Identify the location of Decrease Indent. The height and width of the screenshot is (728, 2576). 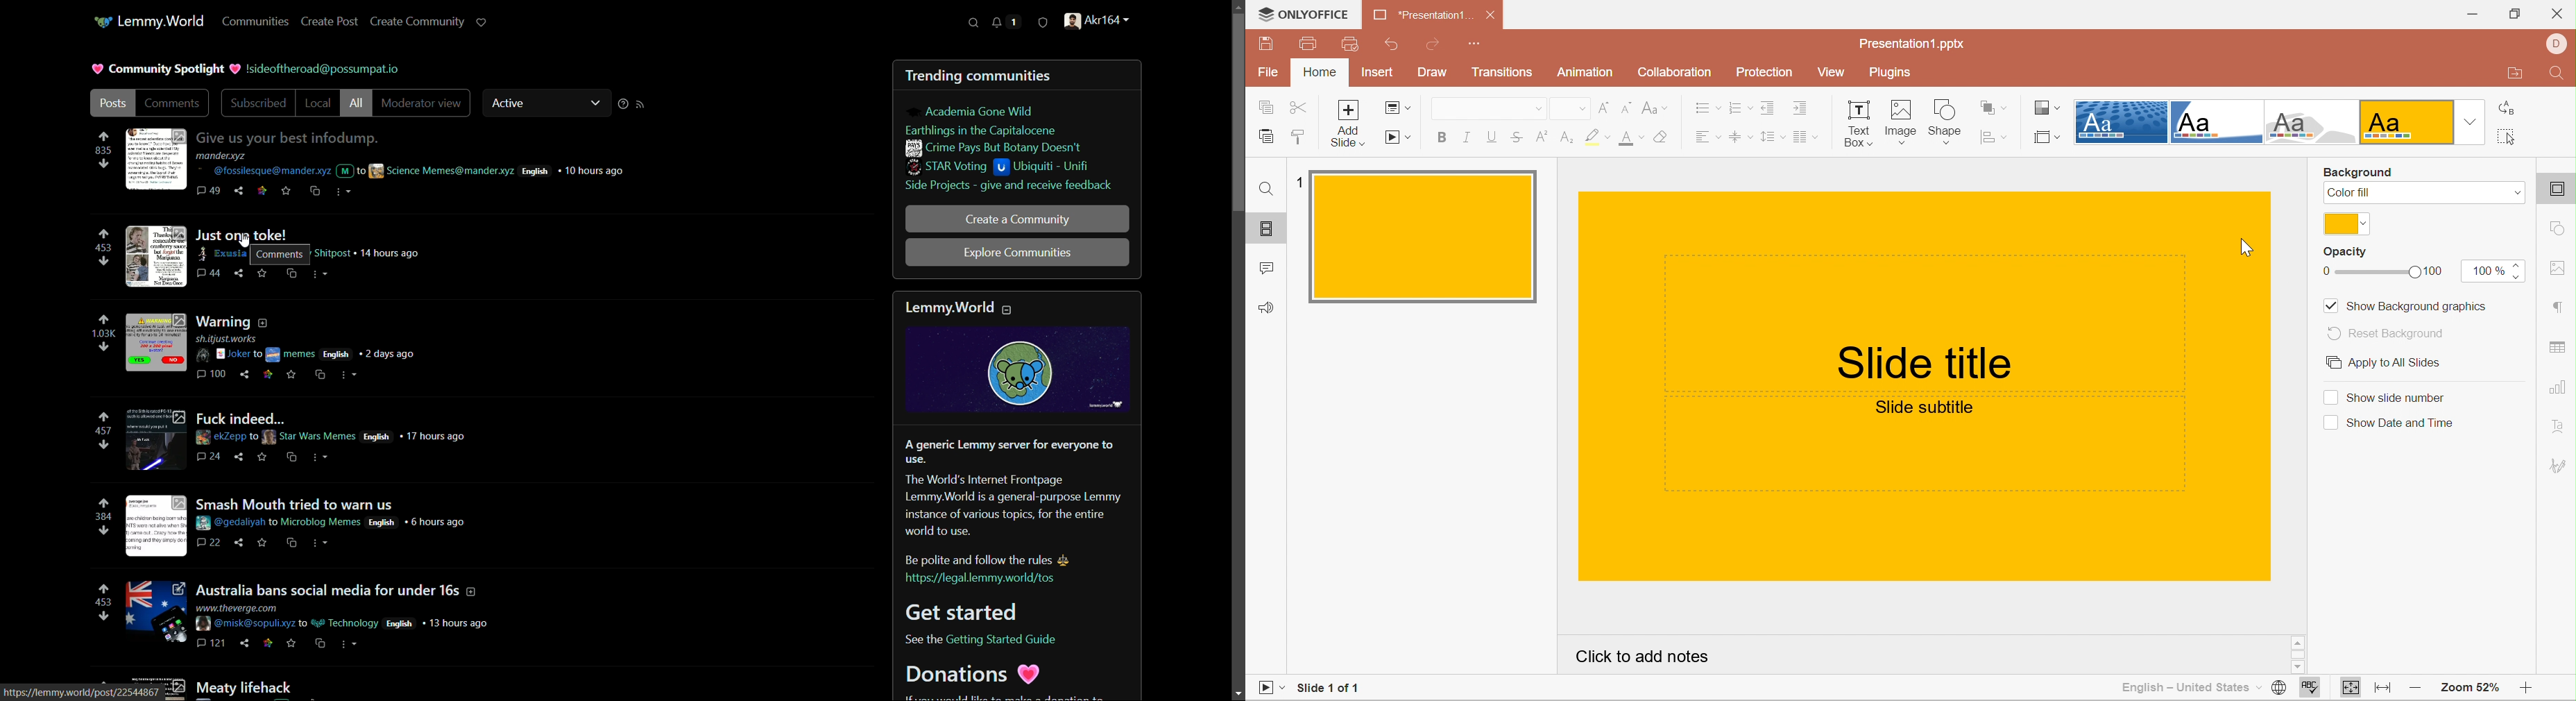
(1768, 107).